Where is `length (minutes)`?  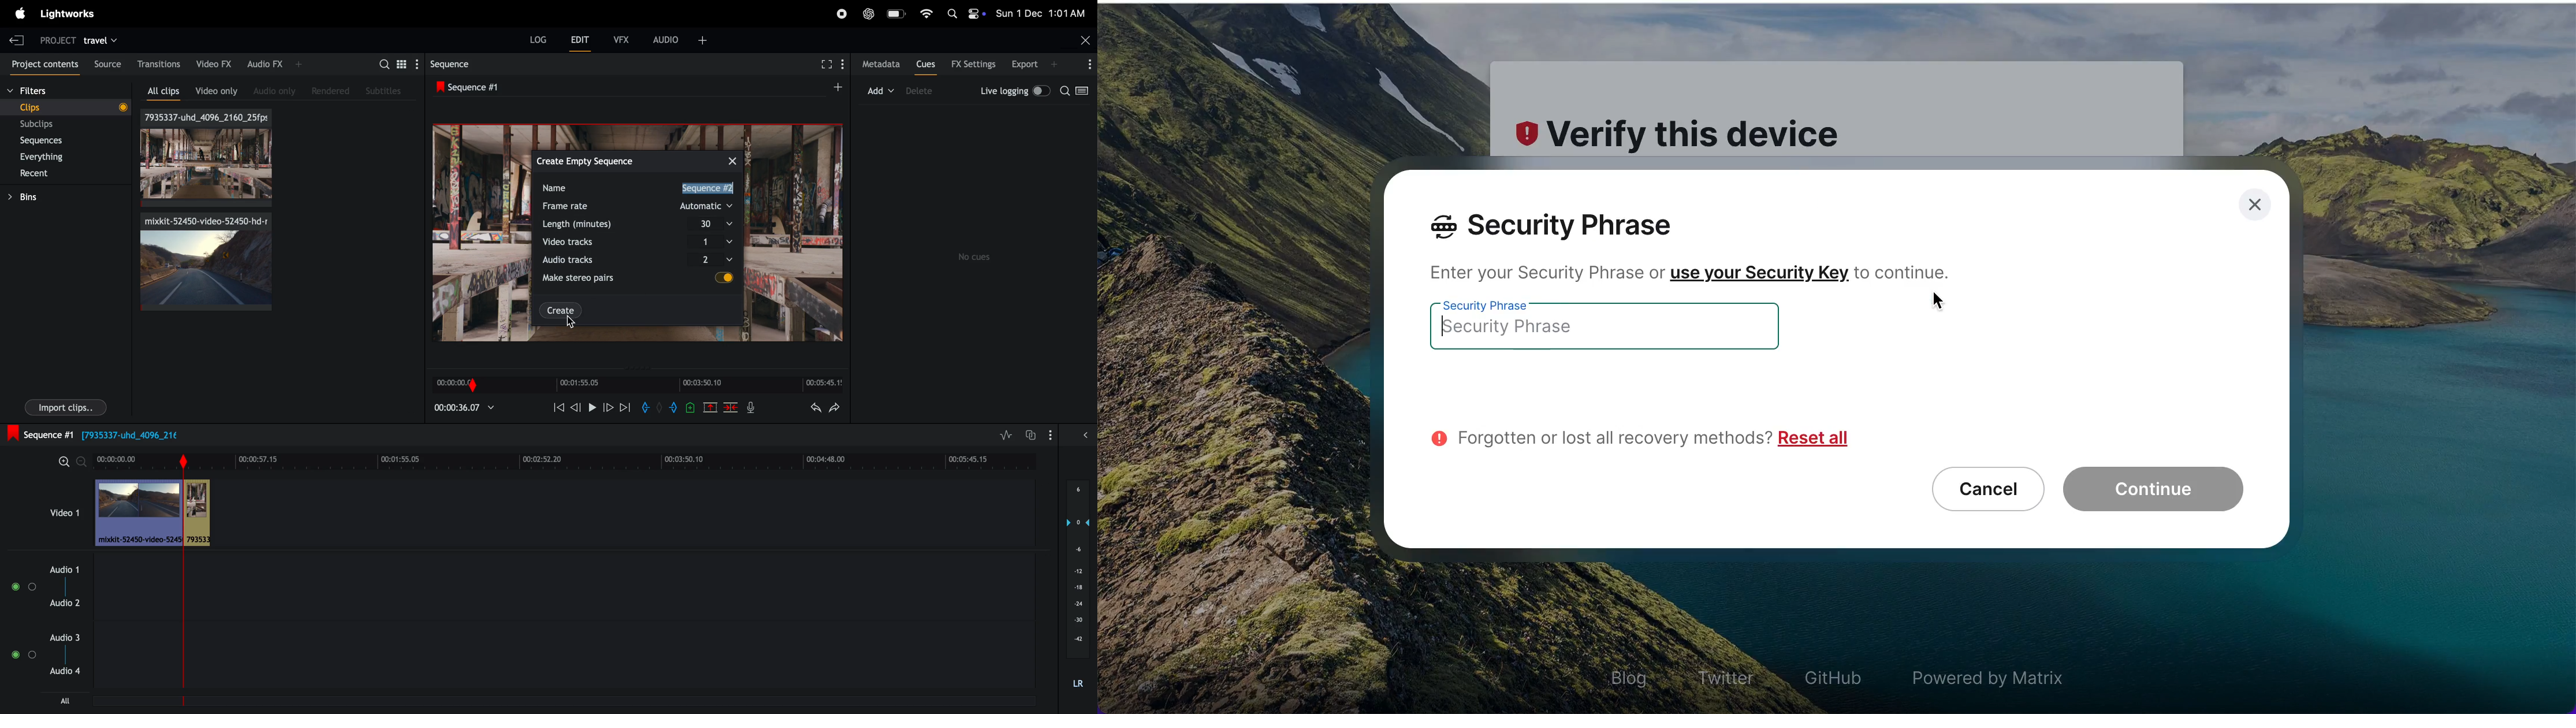 length (minutes) is located at coordinates (582, 224).